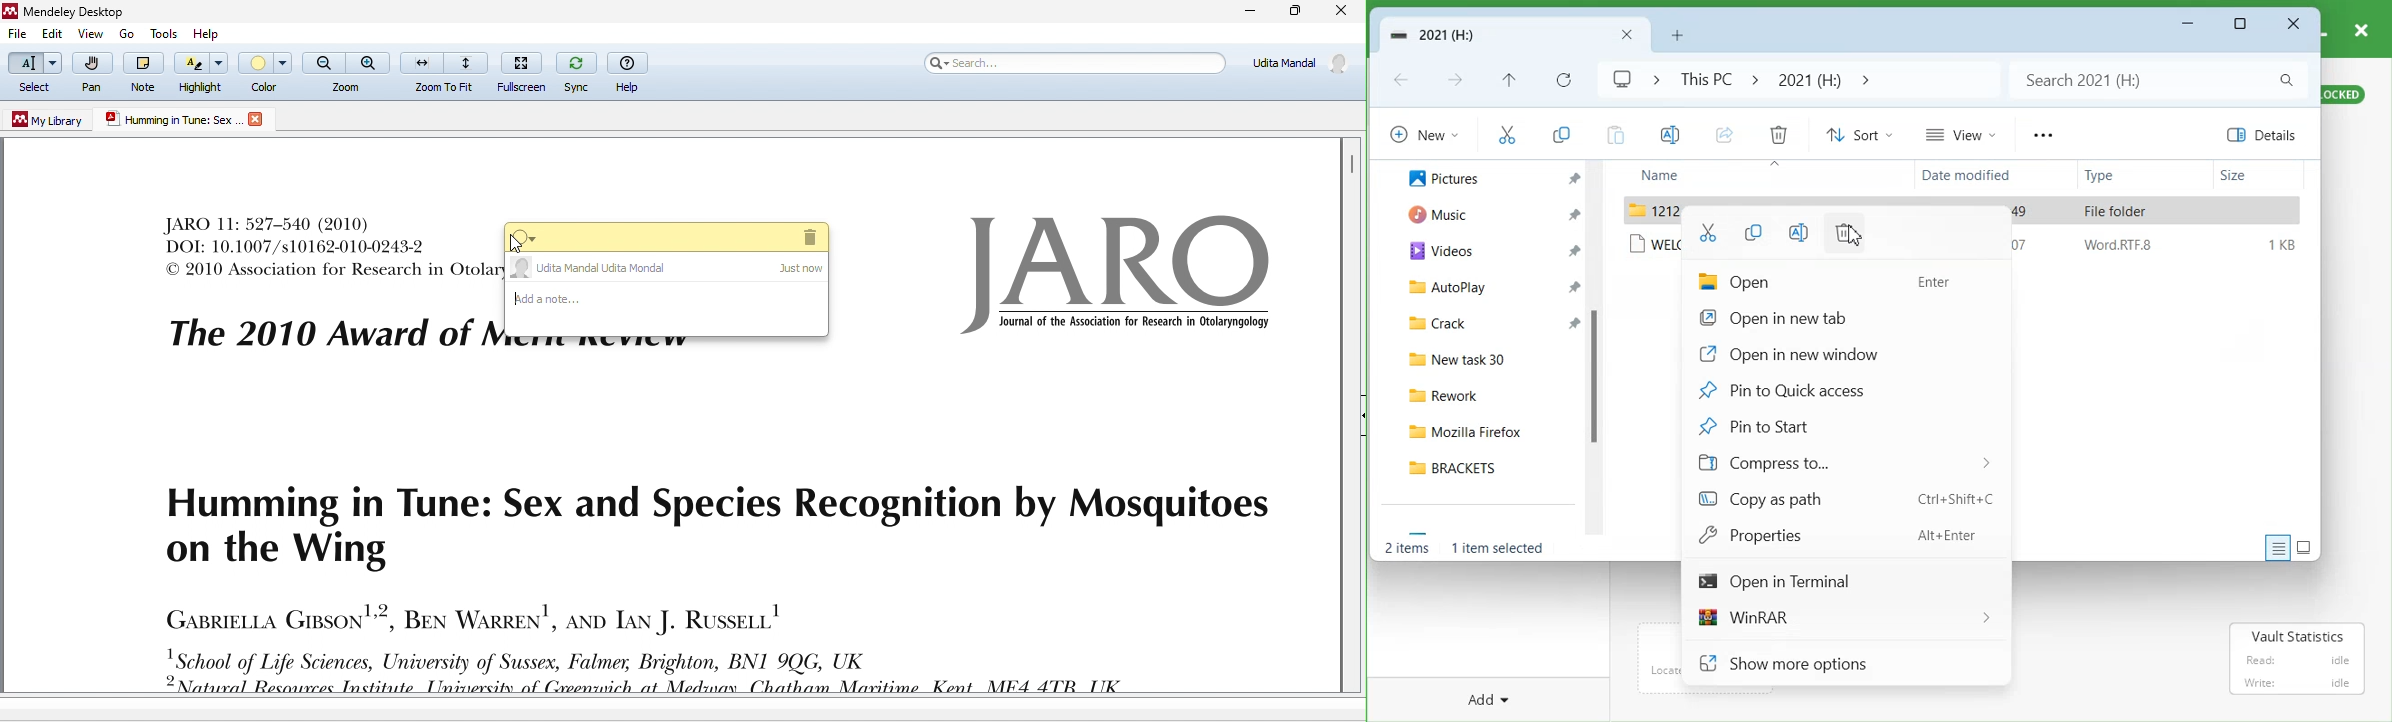  I want to click on Word RTF.8, so click(2116, 248).